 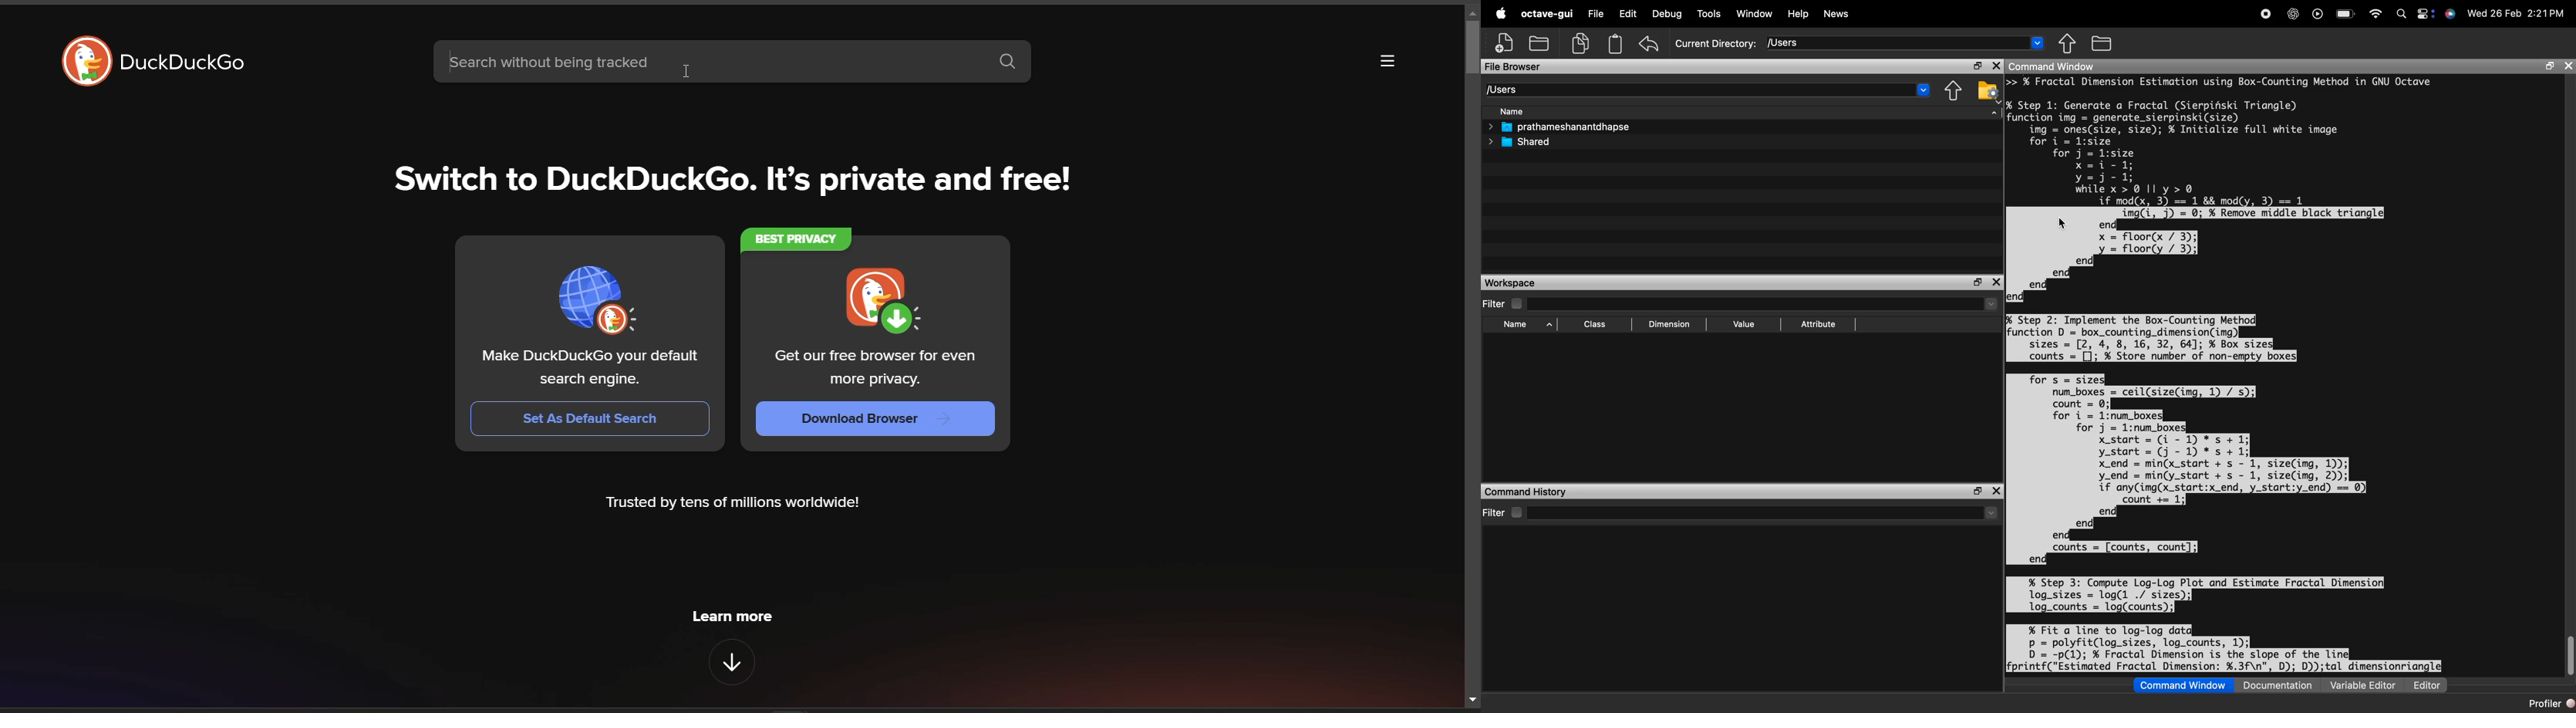 I want to click on more options, so click(x=1388, y=59).